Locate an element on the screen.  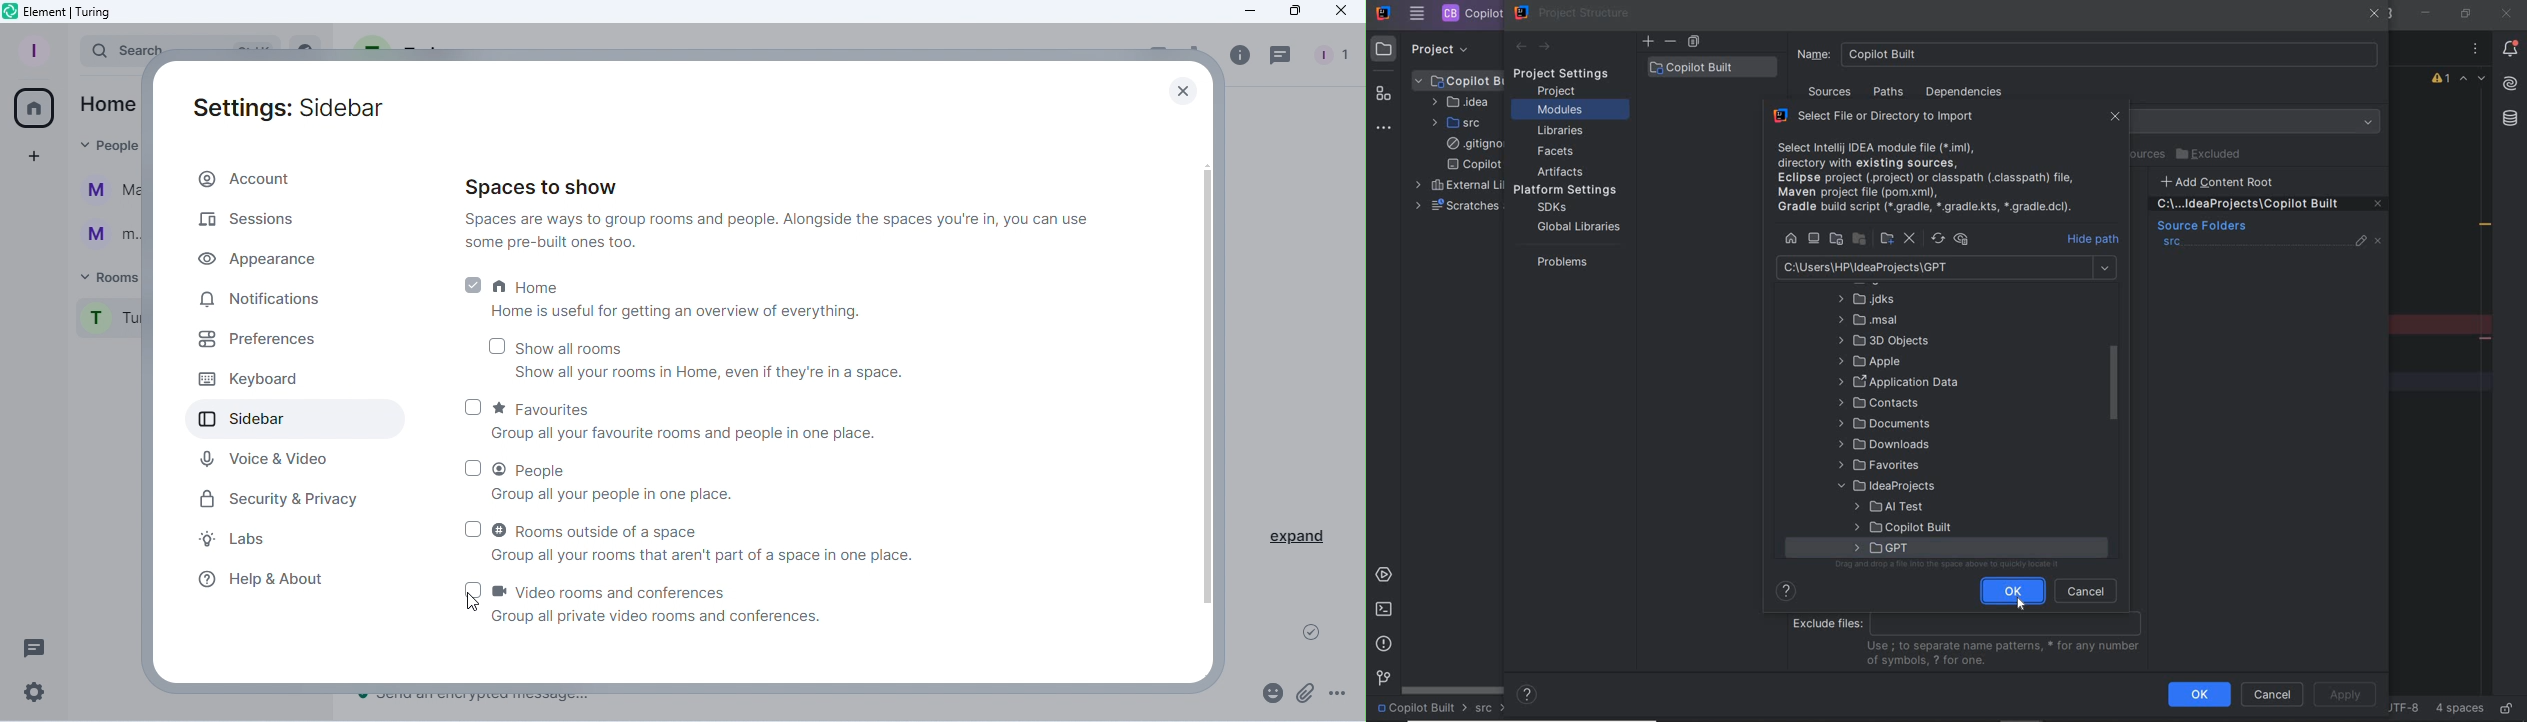
Home is located at coordinates (667, 295).